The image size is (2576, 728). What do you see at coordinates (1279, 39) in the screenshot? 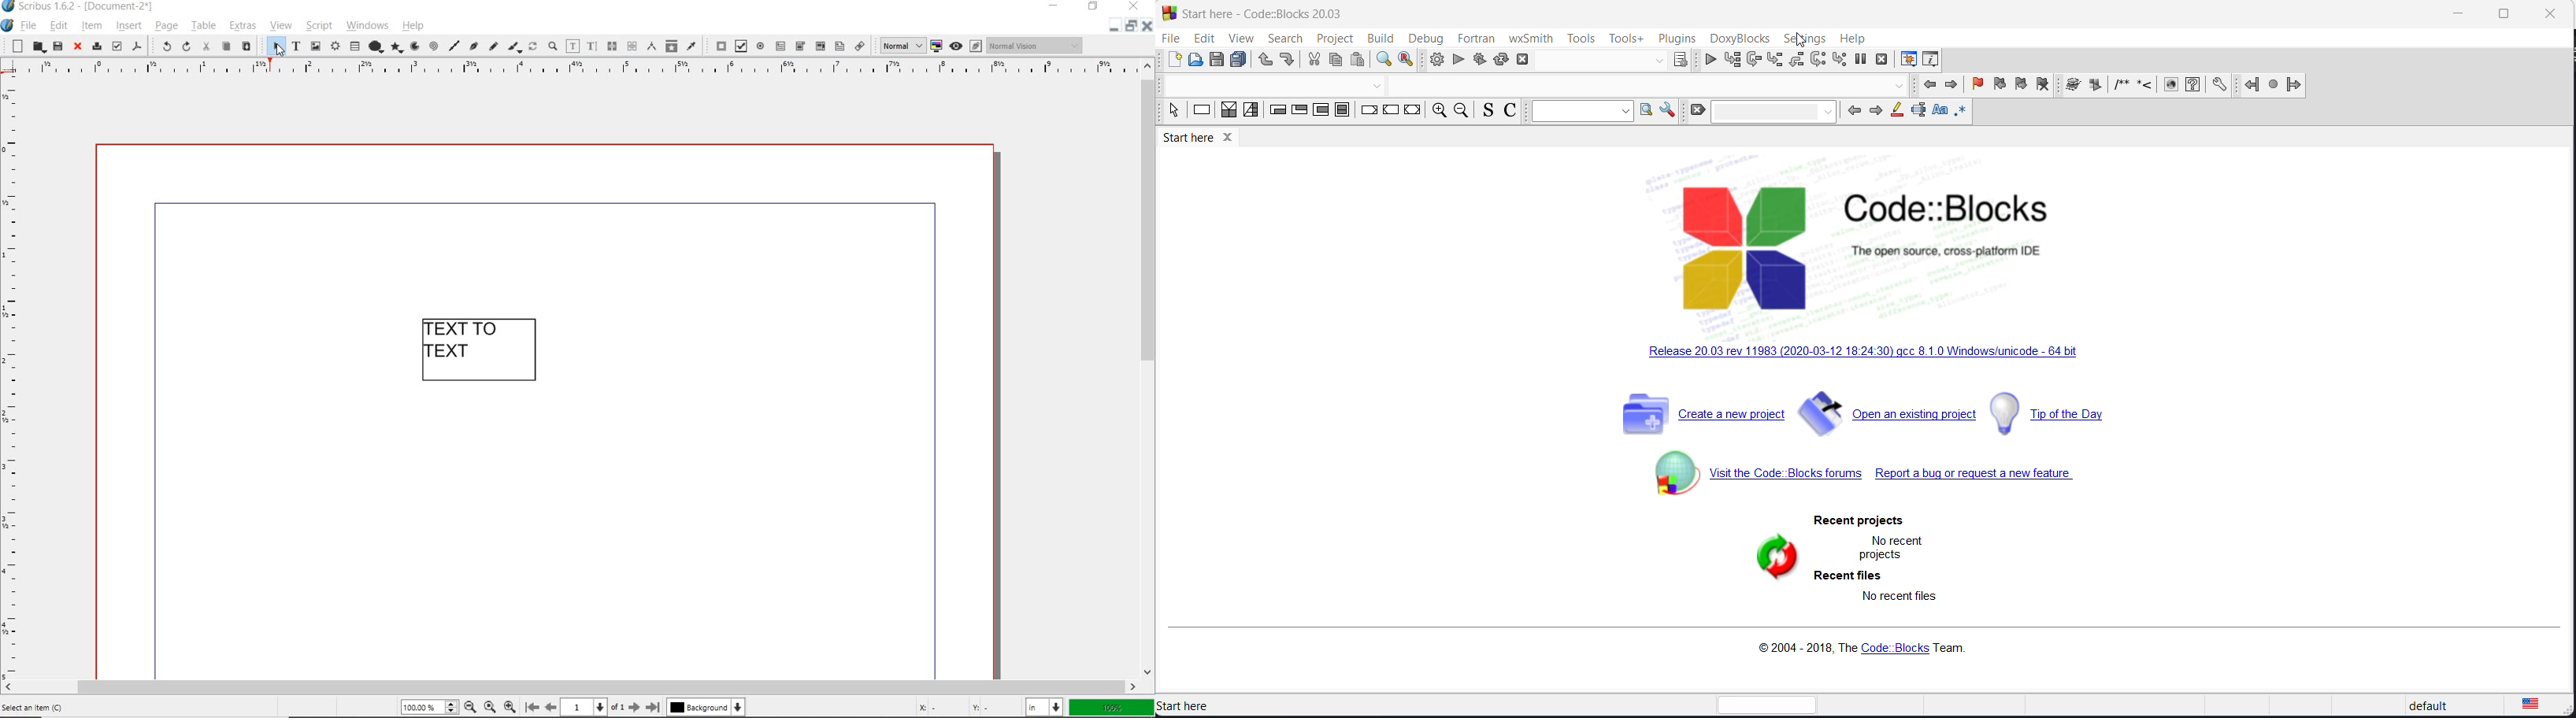
I see `search` at bounding box center [1279, 39].